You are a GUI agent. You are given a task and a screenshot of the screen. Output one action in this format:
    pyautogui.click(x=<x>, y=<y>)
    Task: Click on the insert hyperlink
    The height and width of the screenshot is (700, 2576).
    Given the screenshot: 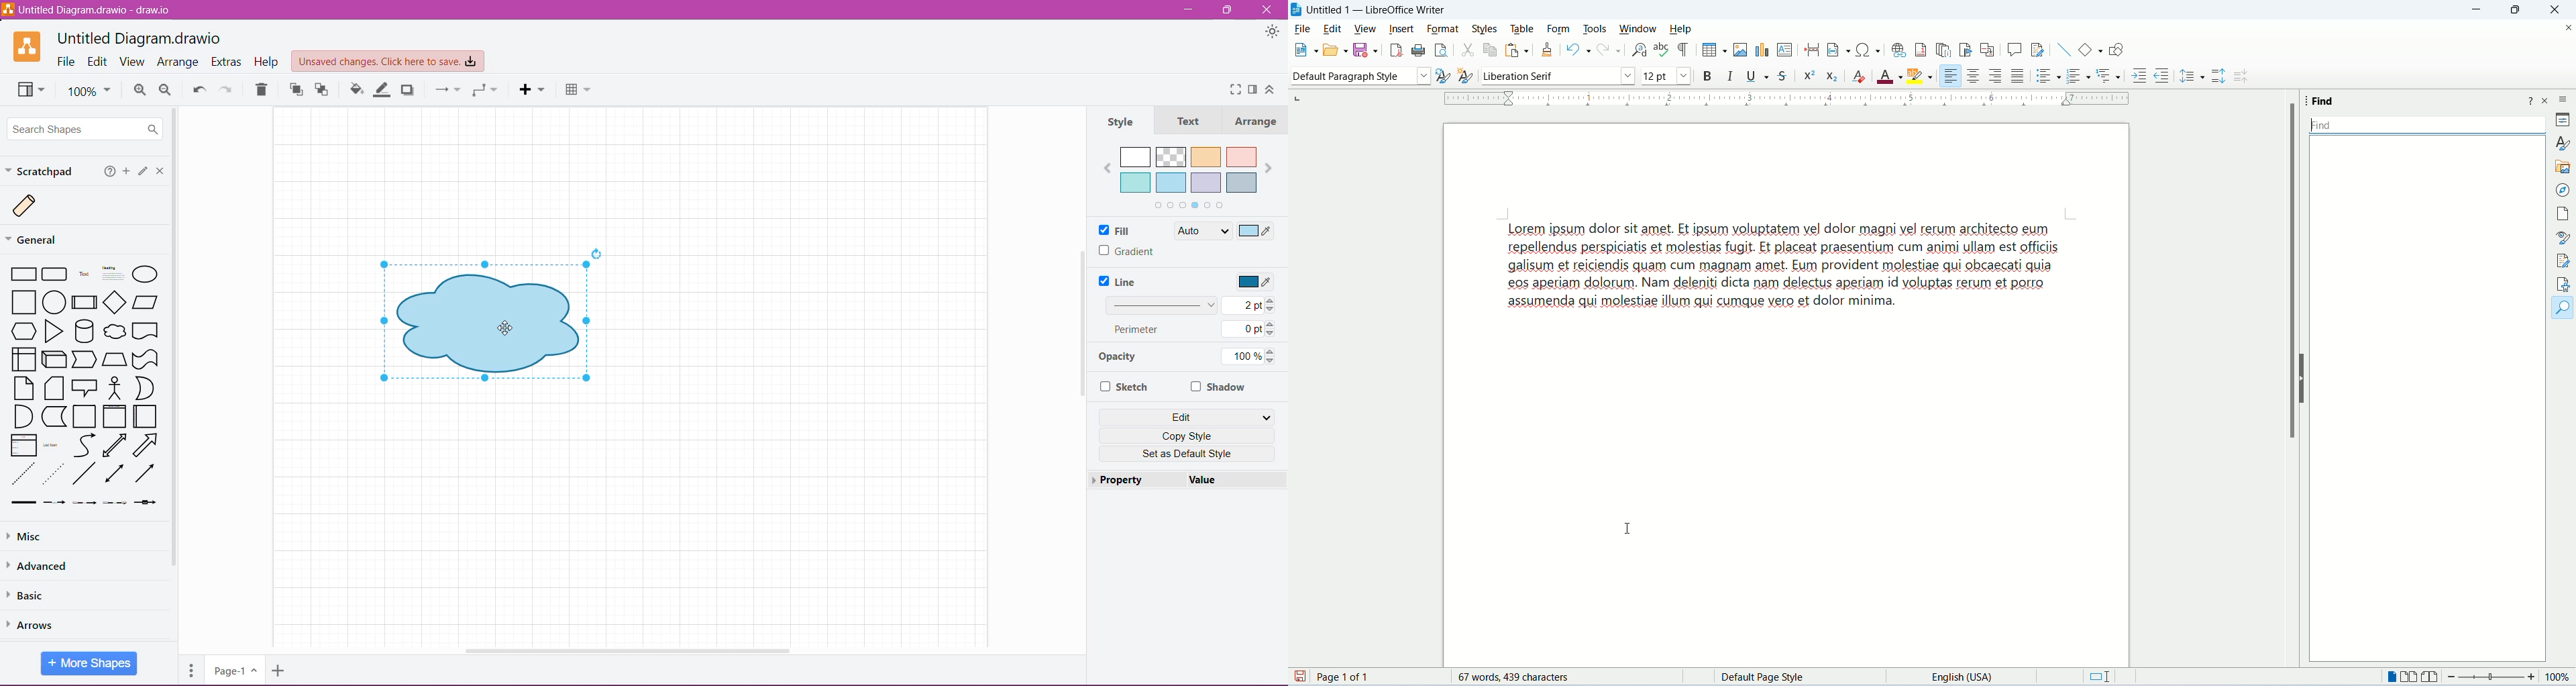 What is the action you would take?
    pyautogui.click(x=1897, y=52)
    